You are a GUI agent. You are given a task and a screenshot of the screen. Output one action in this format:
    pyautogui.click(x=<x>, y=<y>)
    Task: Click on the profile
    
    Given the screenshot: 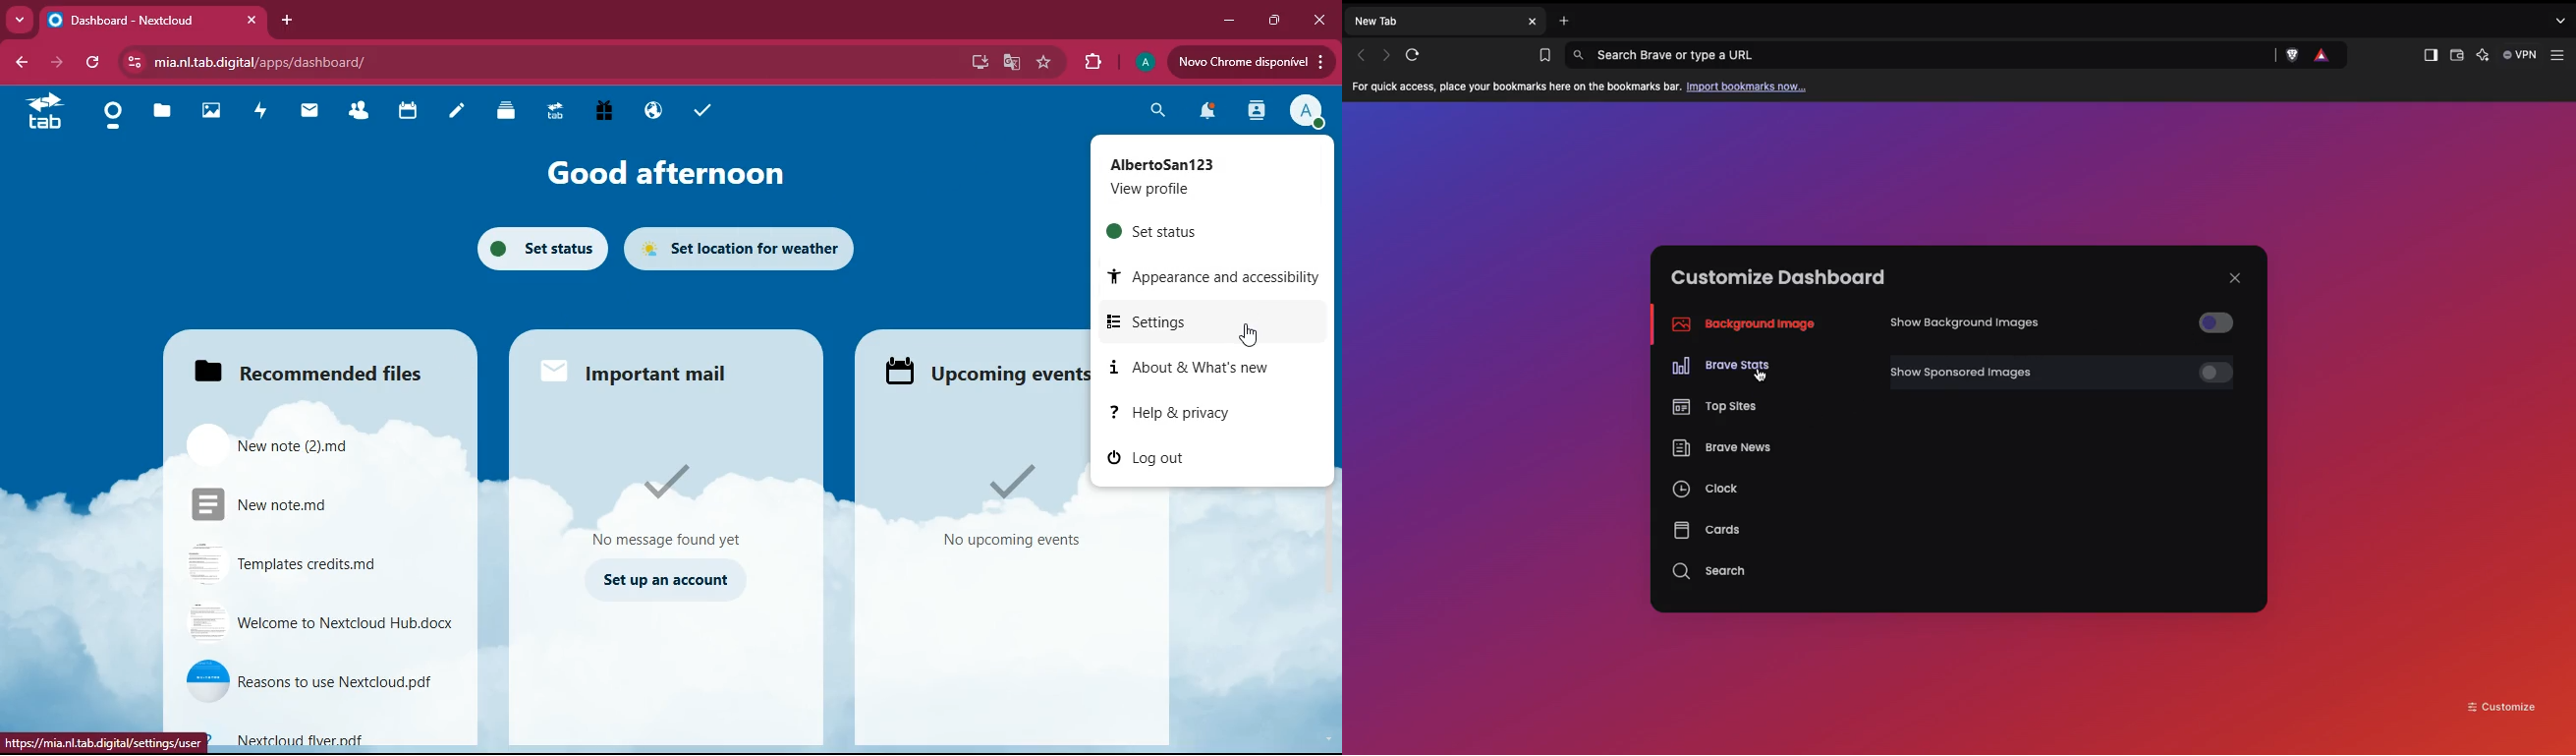 What is the action you would take?
    pyautogui.click(x=1304, y=110)
    